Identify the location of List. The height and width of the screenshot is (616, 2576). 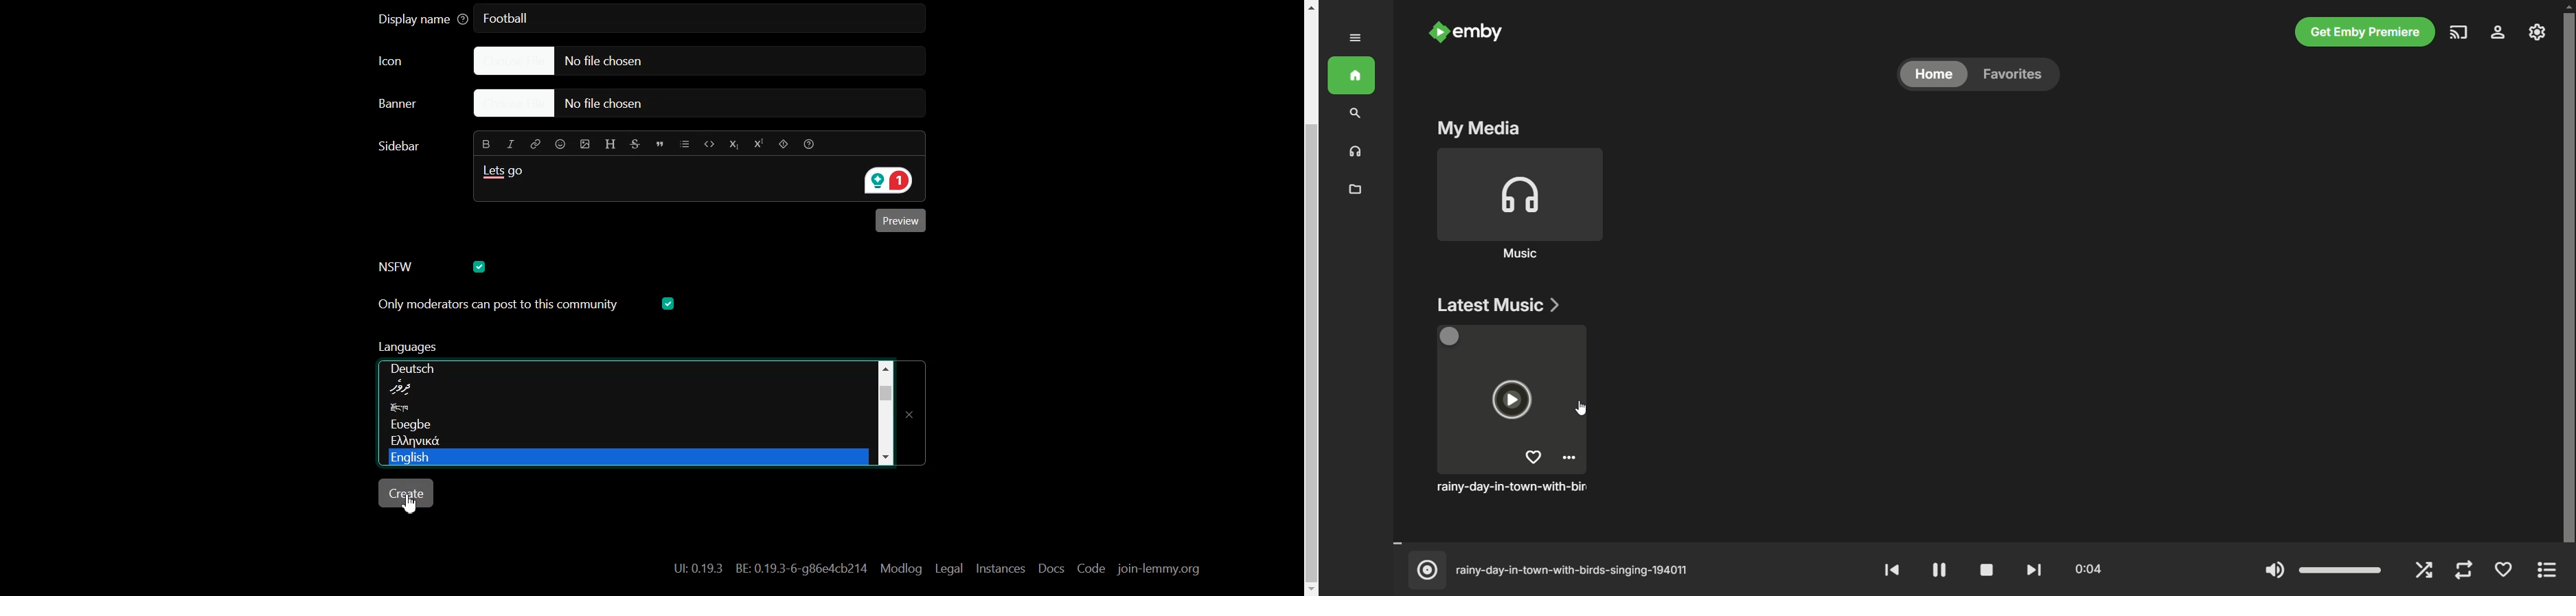
(685, 143).